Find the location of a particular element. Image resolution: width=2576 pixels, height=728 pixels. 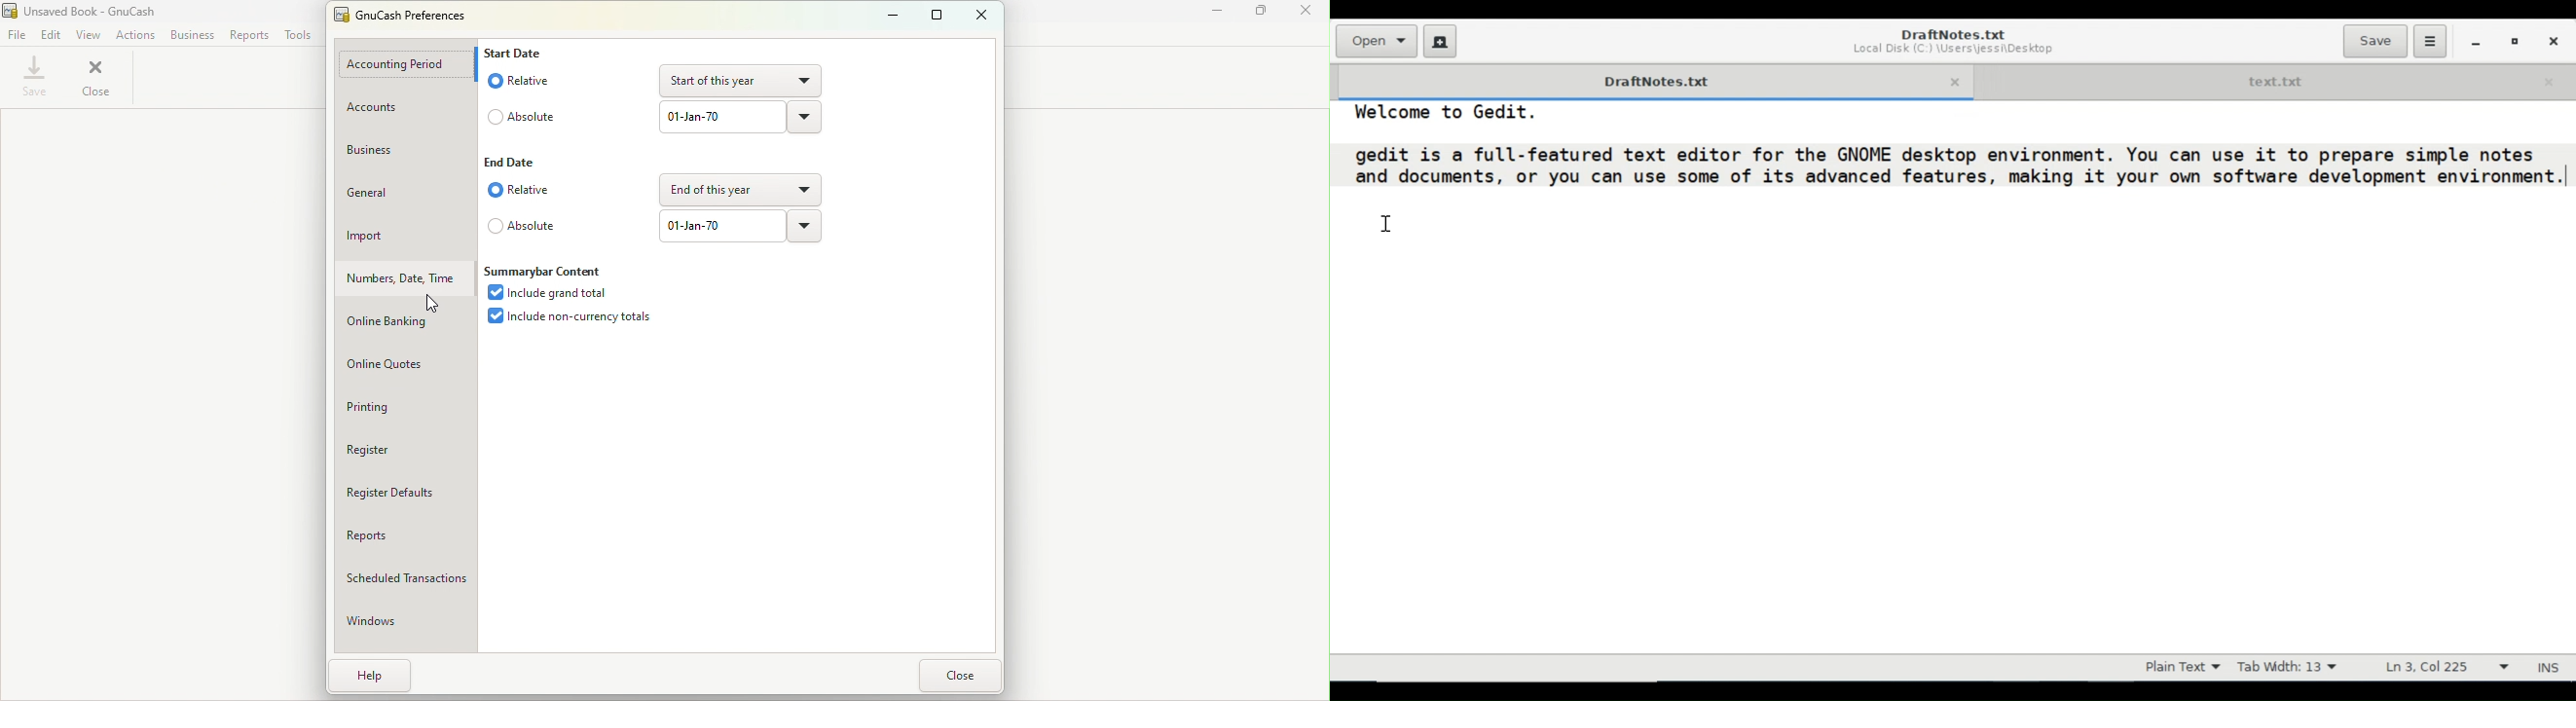

Current Tab is located at coordinates (1649, 80).